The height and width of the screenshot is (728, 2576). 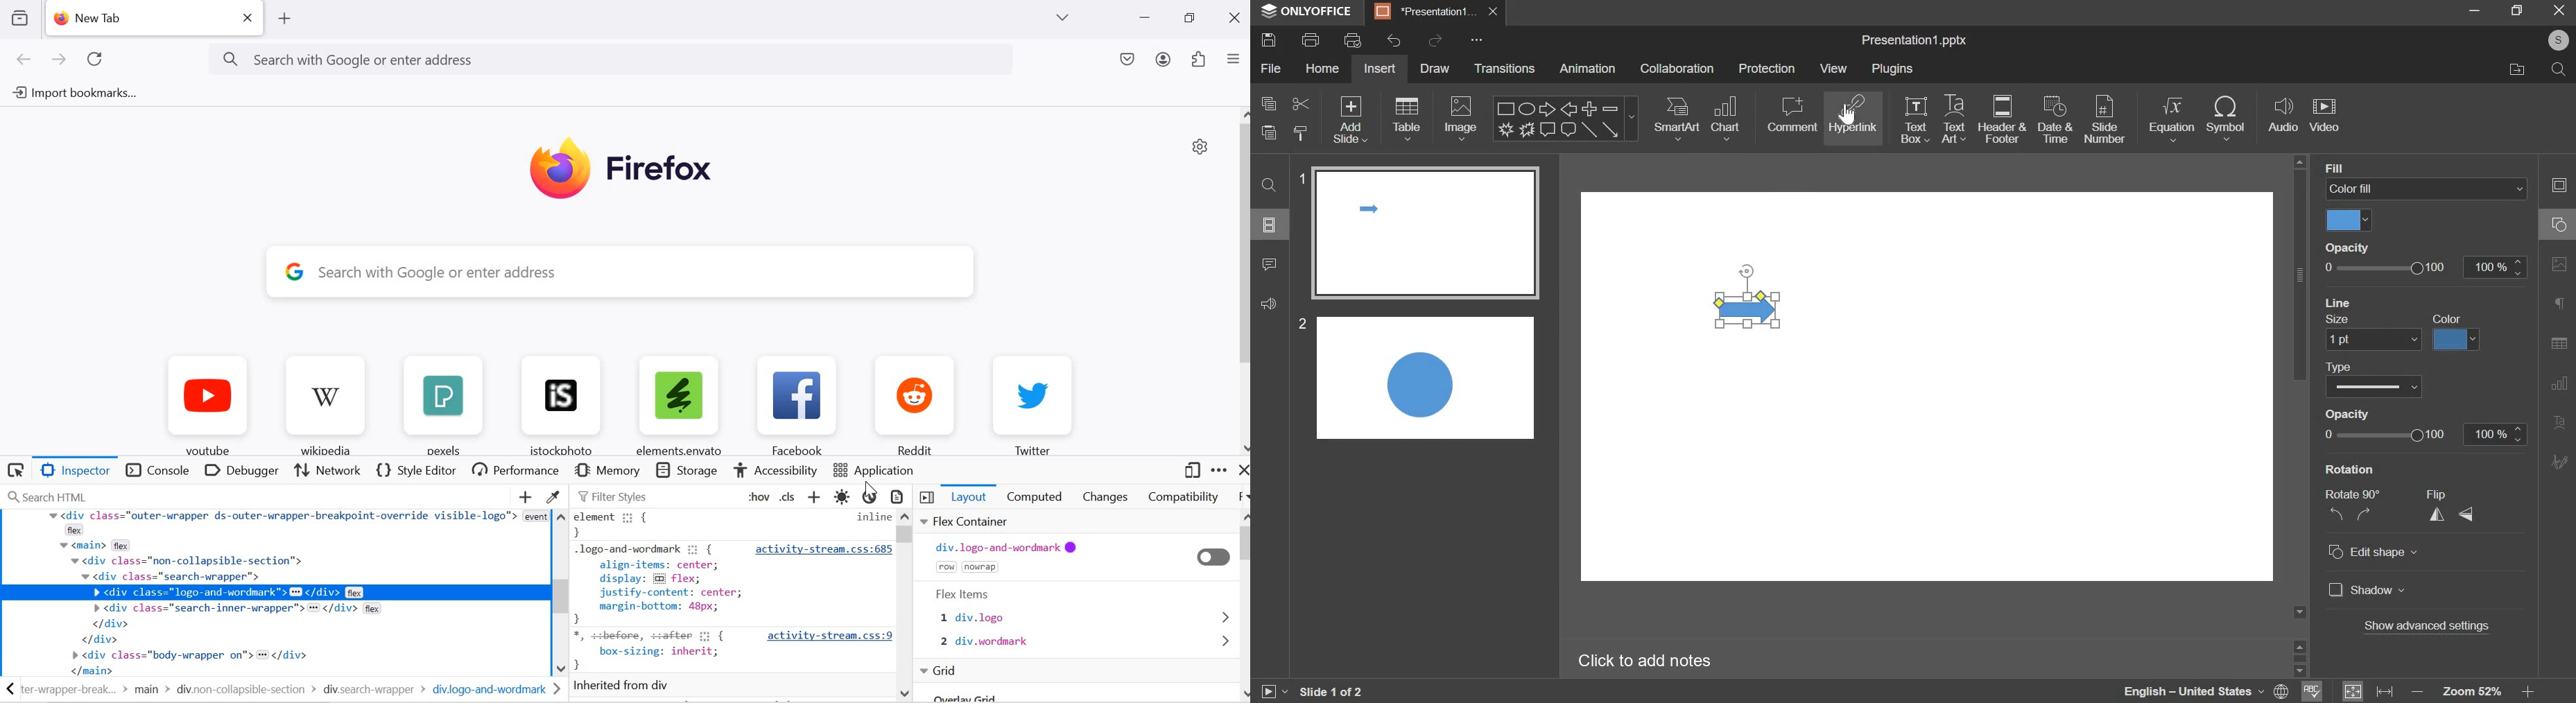 I want to click on customize developer tools, so click(x=1220, y=471).